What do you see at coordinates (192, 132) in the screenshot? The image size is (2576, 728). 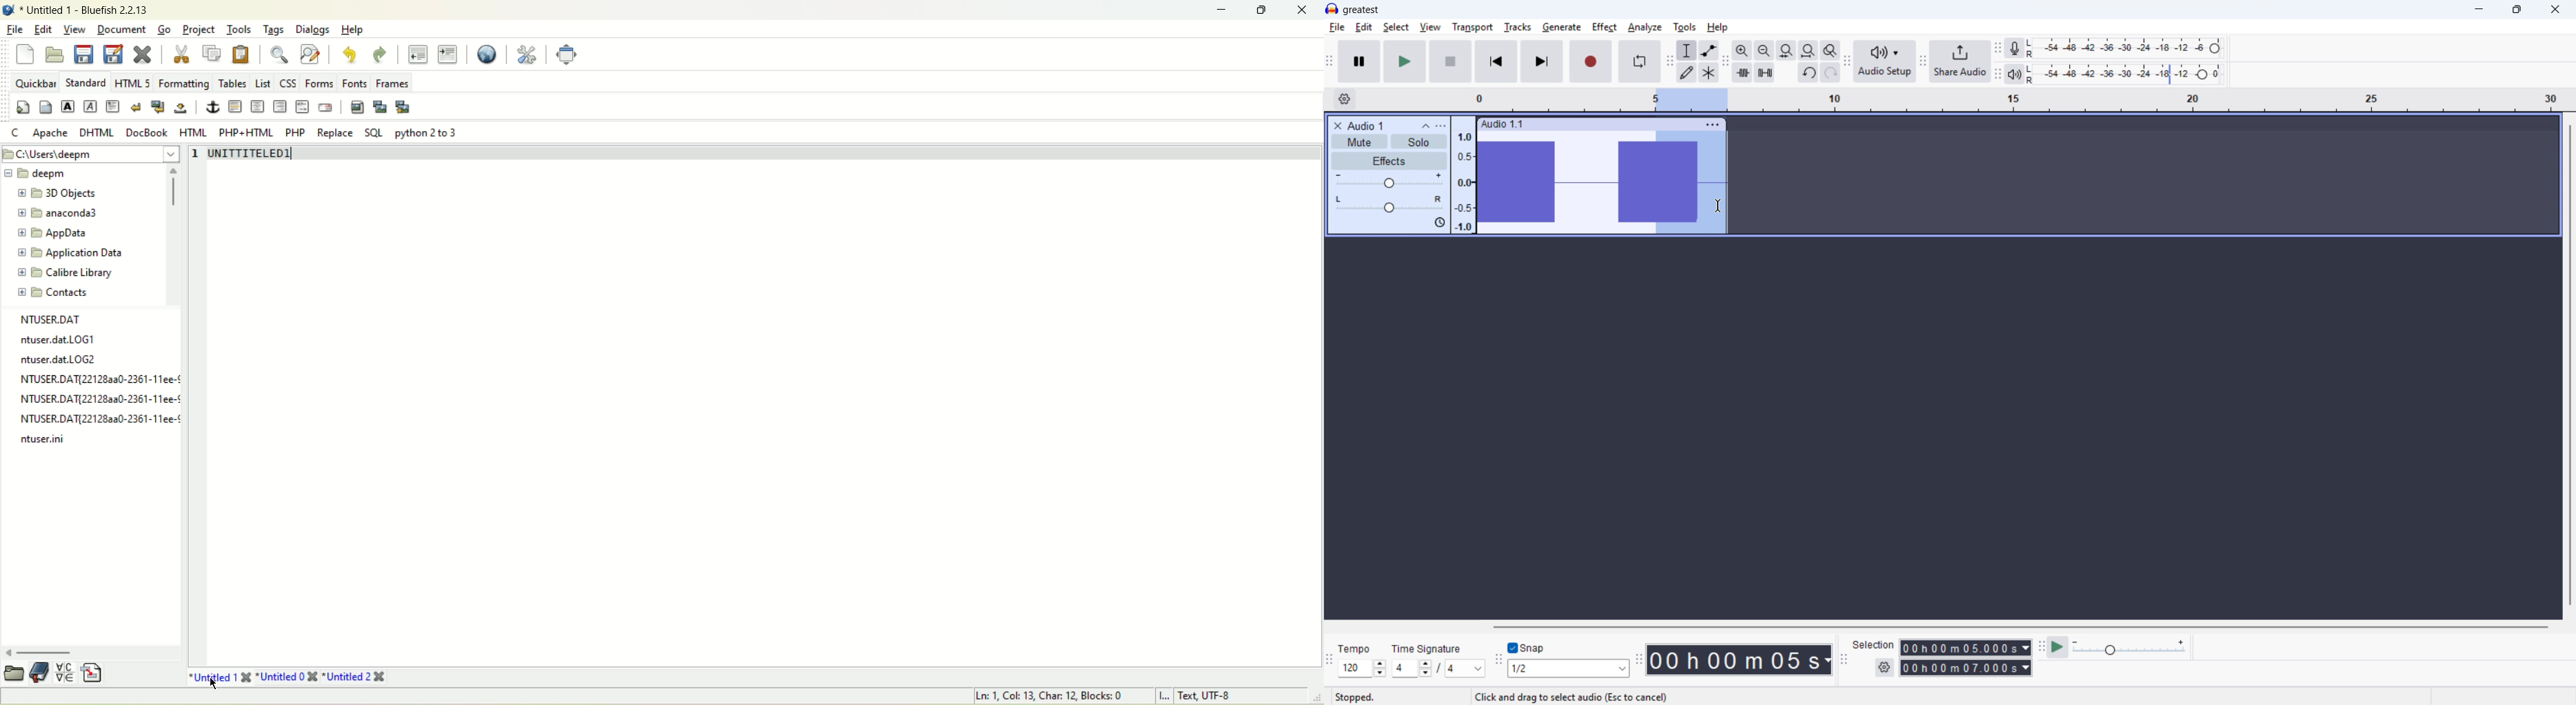 I see `HTML` at bounding box center [192, 132].